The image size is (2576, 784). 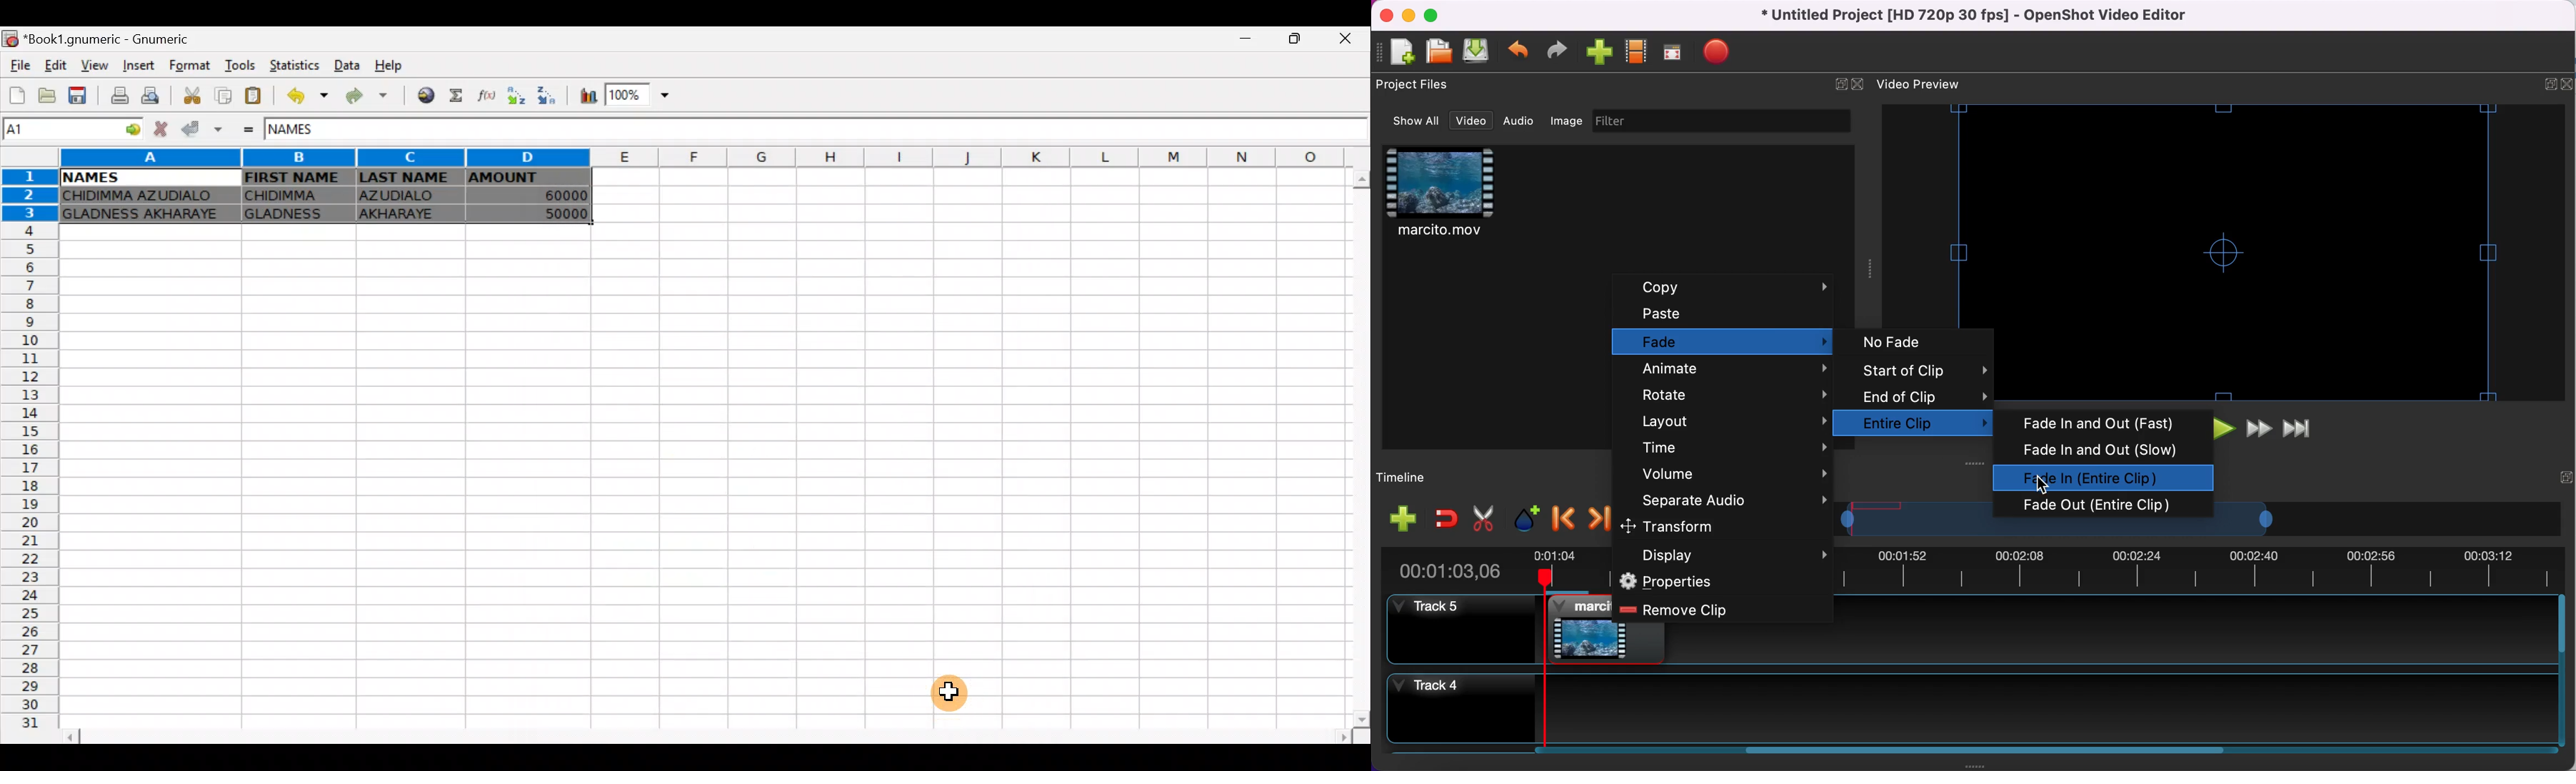 What do you see at coordinates (80, 94) in the screenshot?
I see `Save current workbook` at bounding box center [80, 94].